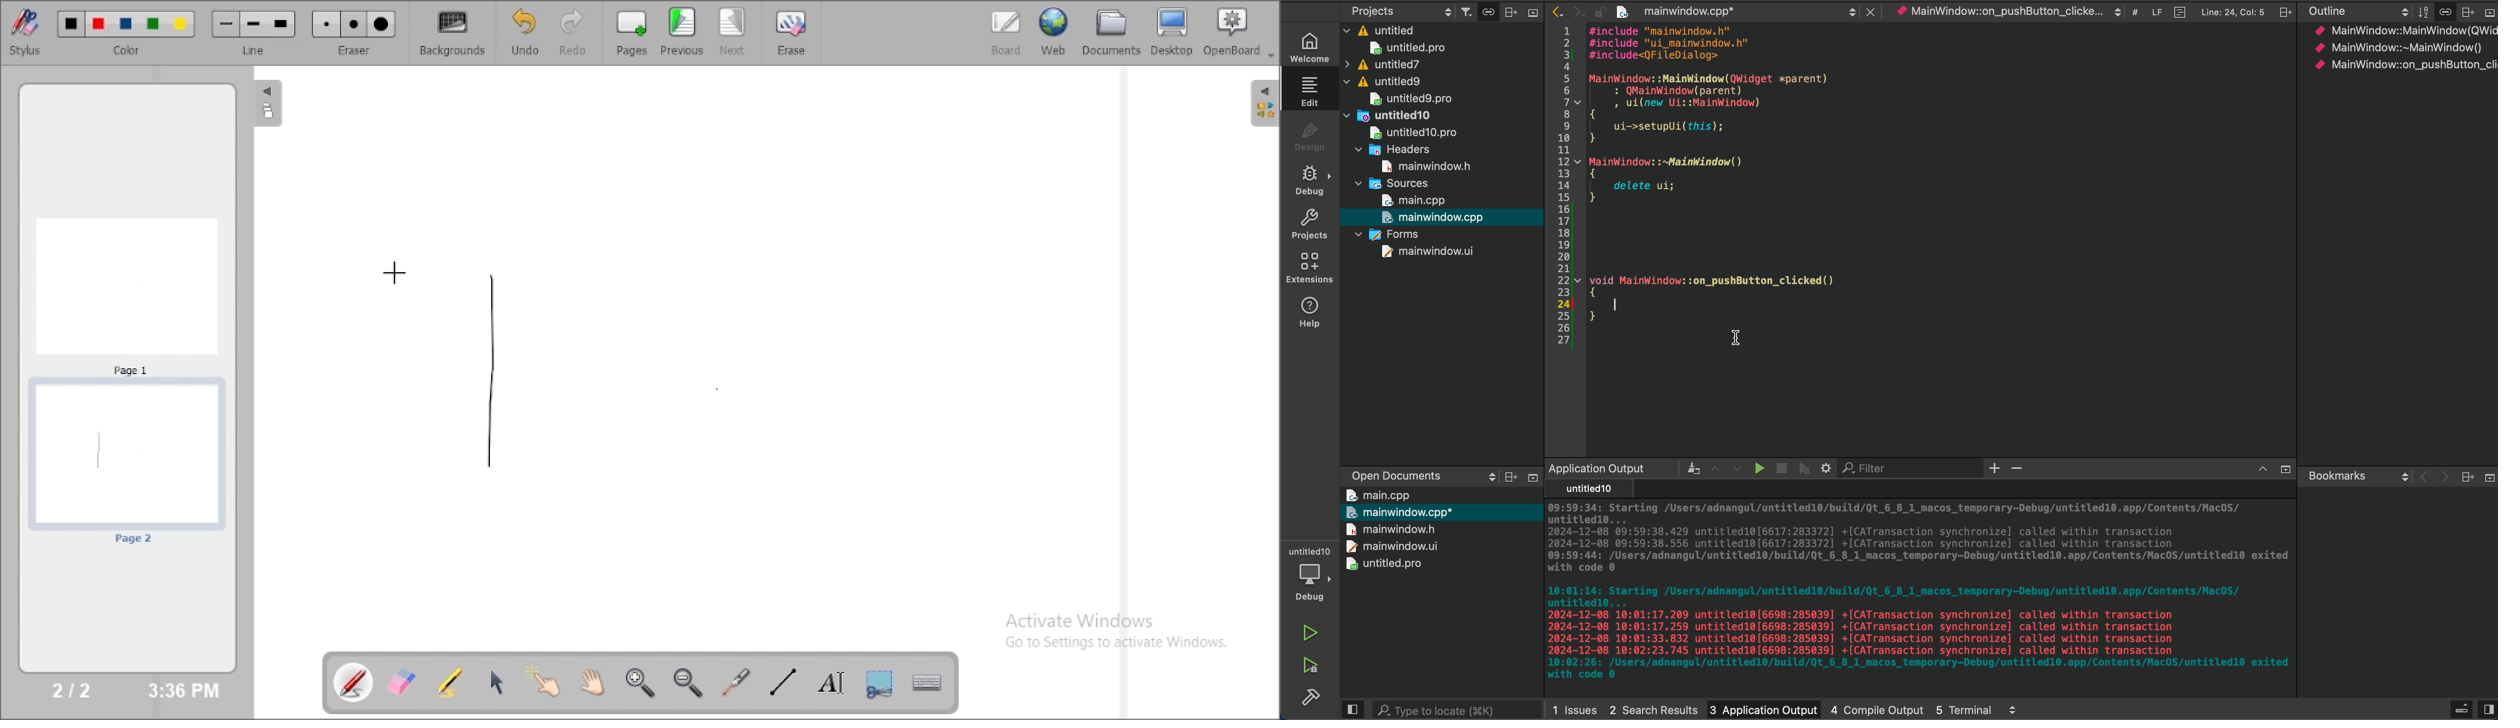 The width and height of the screenshot is (2520, 728). Describe the element at coordinates (1385, 564) in the screenshot. I see `untitled.pro` at that location.